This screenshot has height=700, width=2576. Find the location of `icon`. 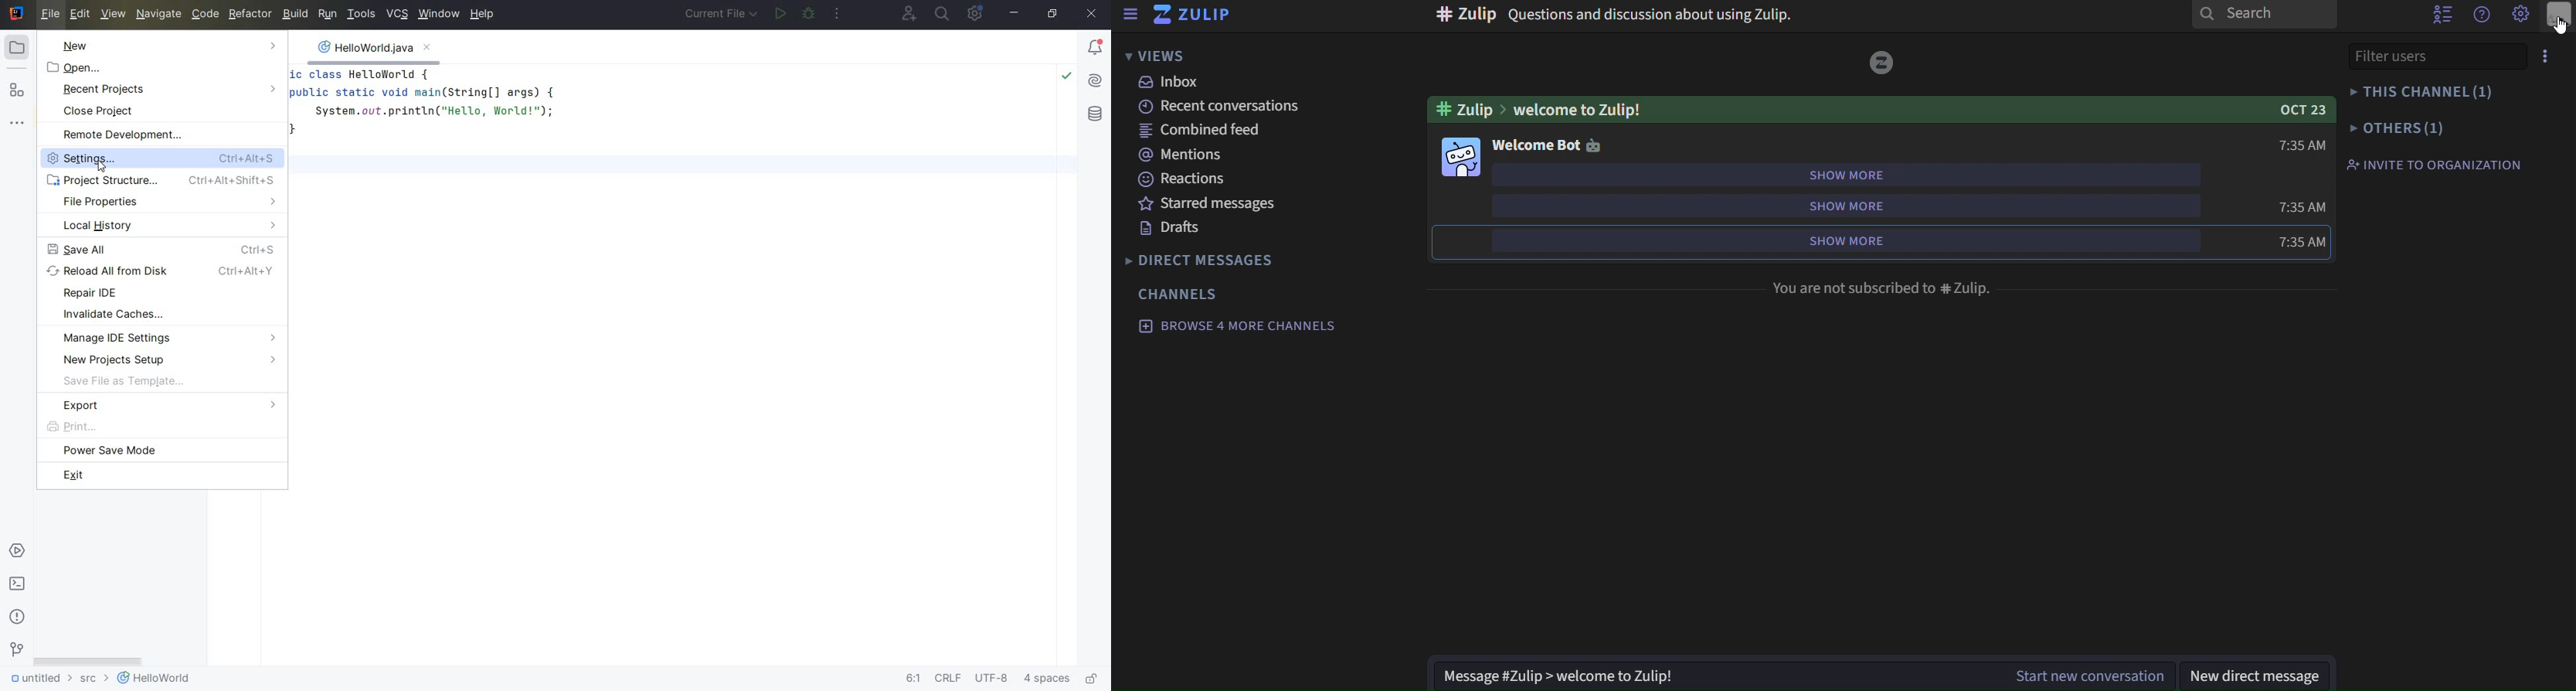

icon is located at coordinates (1593, 146).